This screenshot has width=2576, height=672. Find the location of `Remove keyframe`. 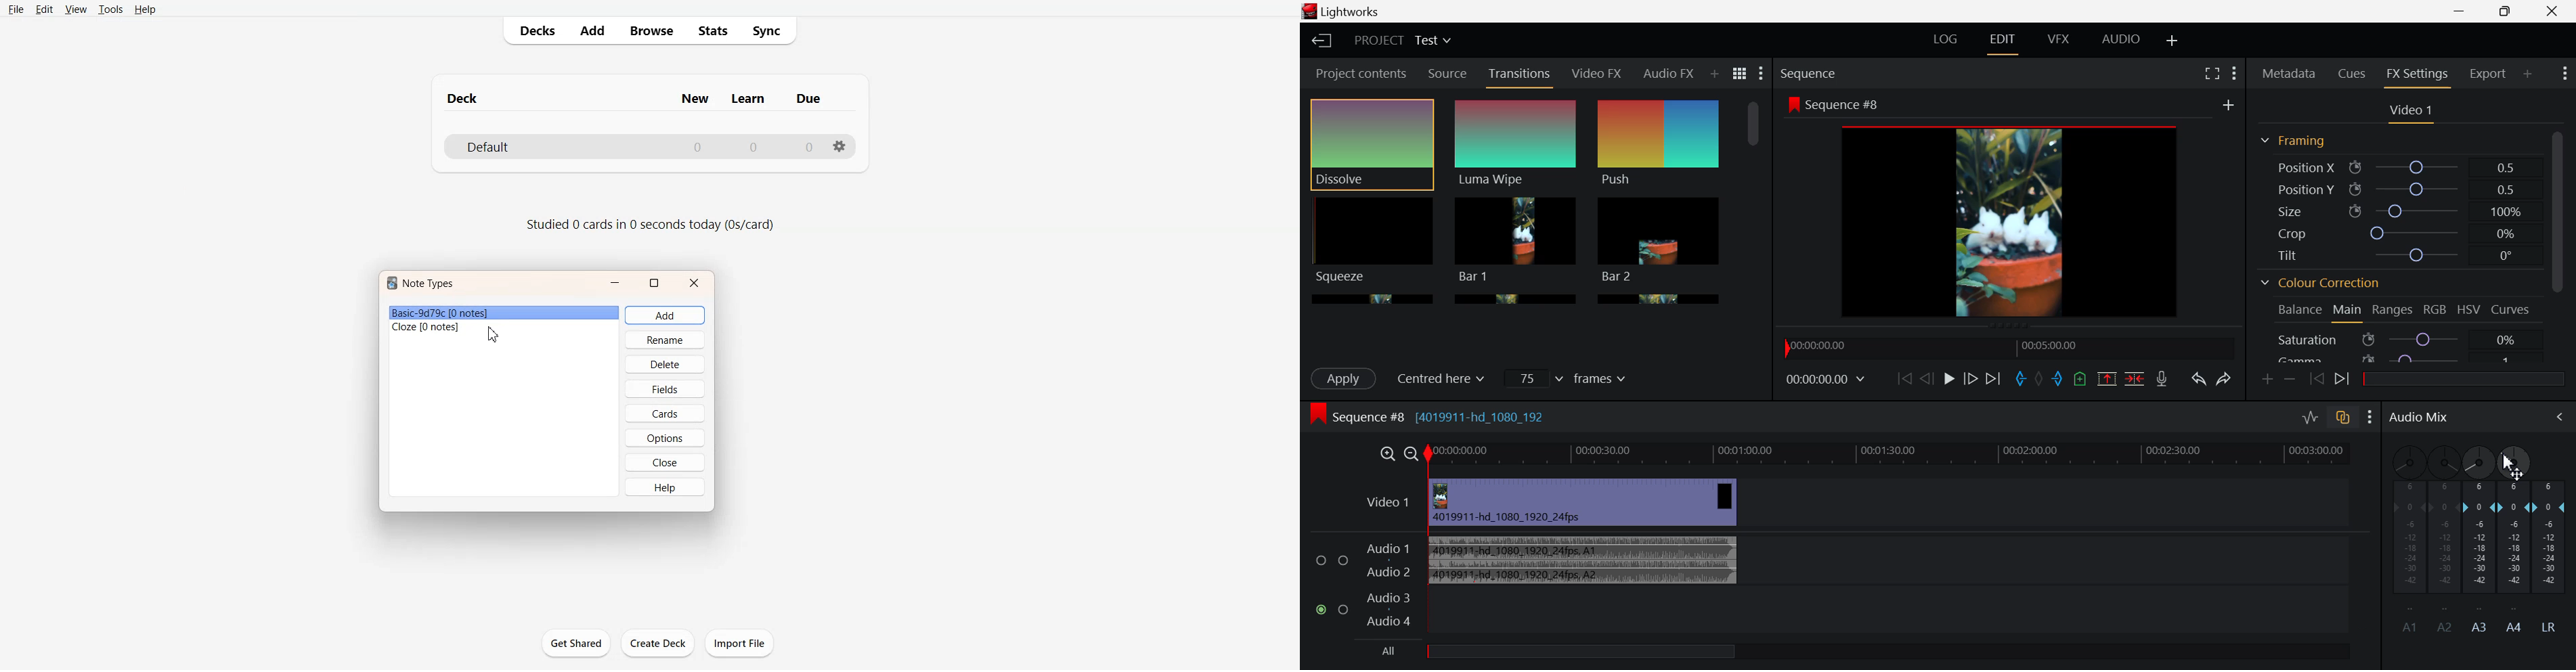

Remove keyframe is located at coordinates (2289, 379).